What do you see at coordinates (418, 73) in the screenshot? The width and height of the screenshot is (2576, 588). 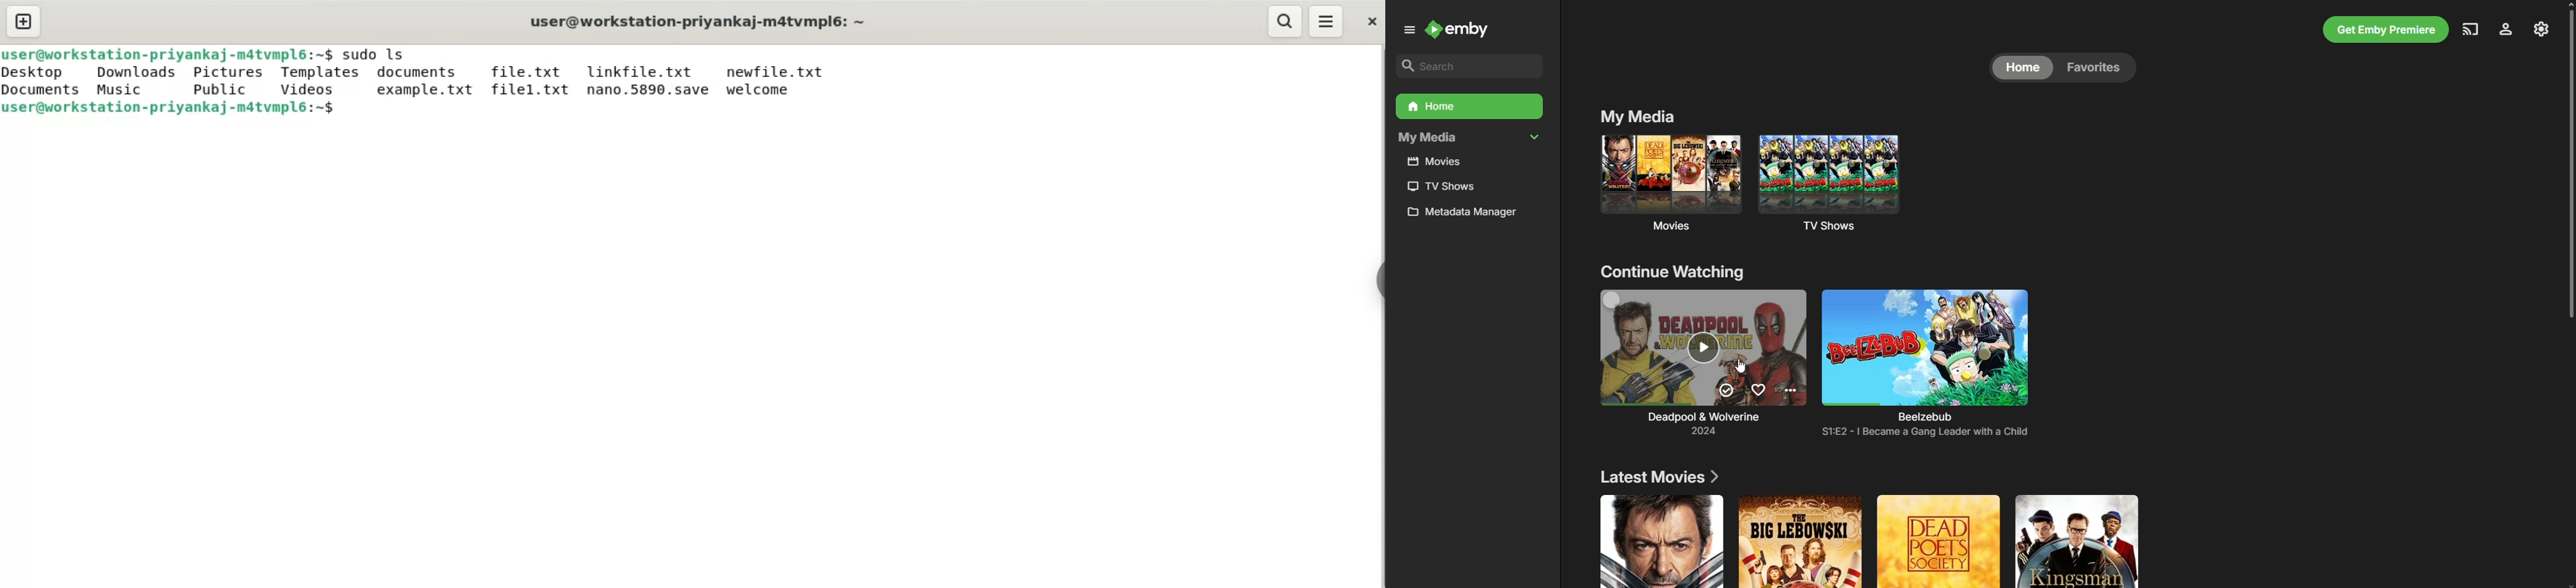 I see `documents` at bounding box center [418, 73].